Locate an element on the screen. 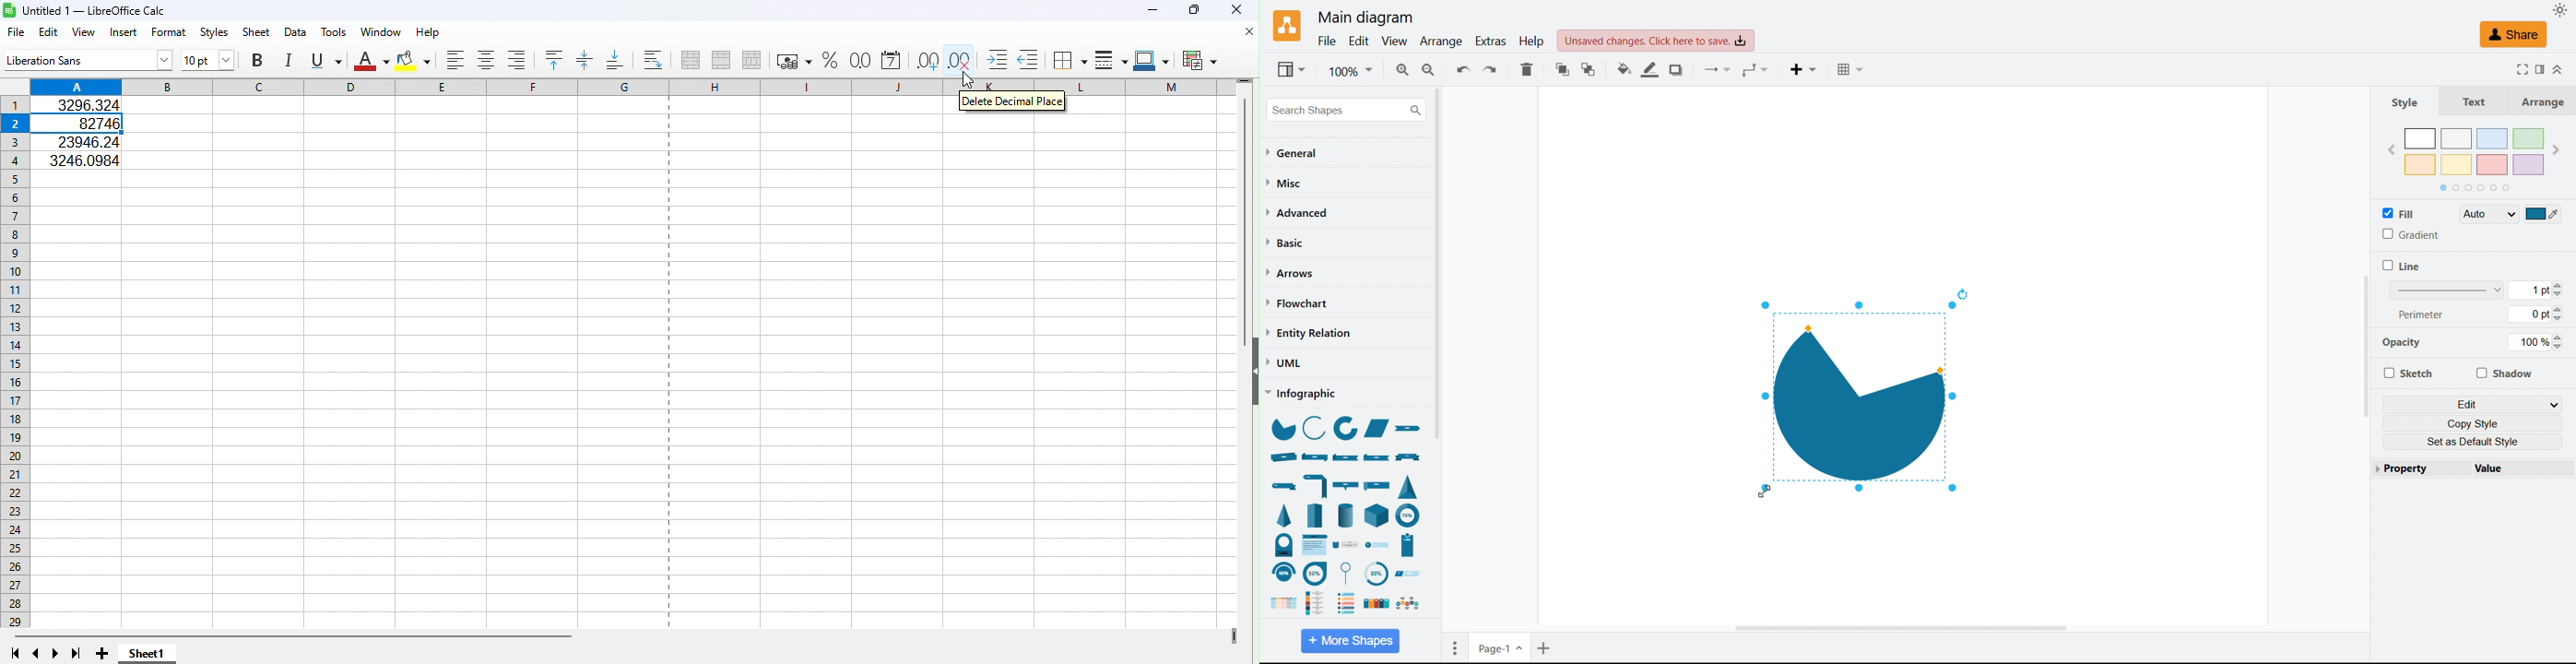 The width and height of the screenshot is (2576, 672). Undo  is located at coordinates (1464, 69).